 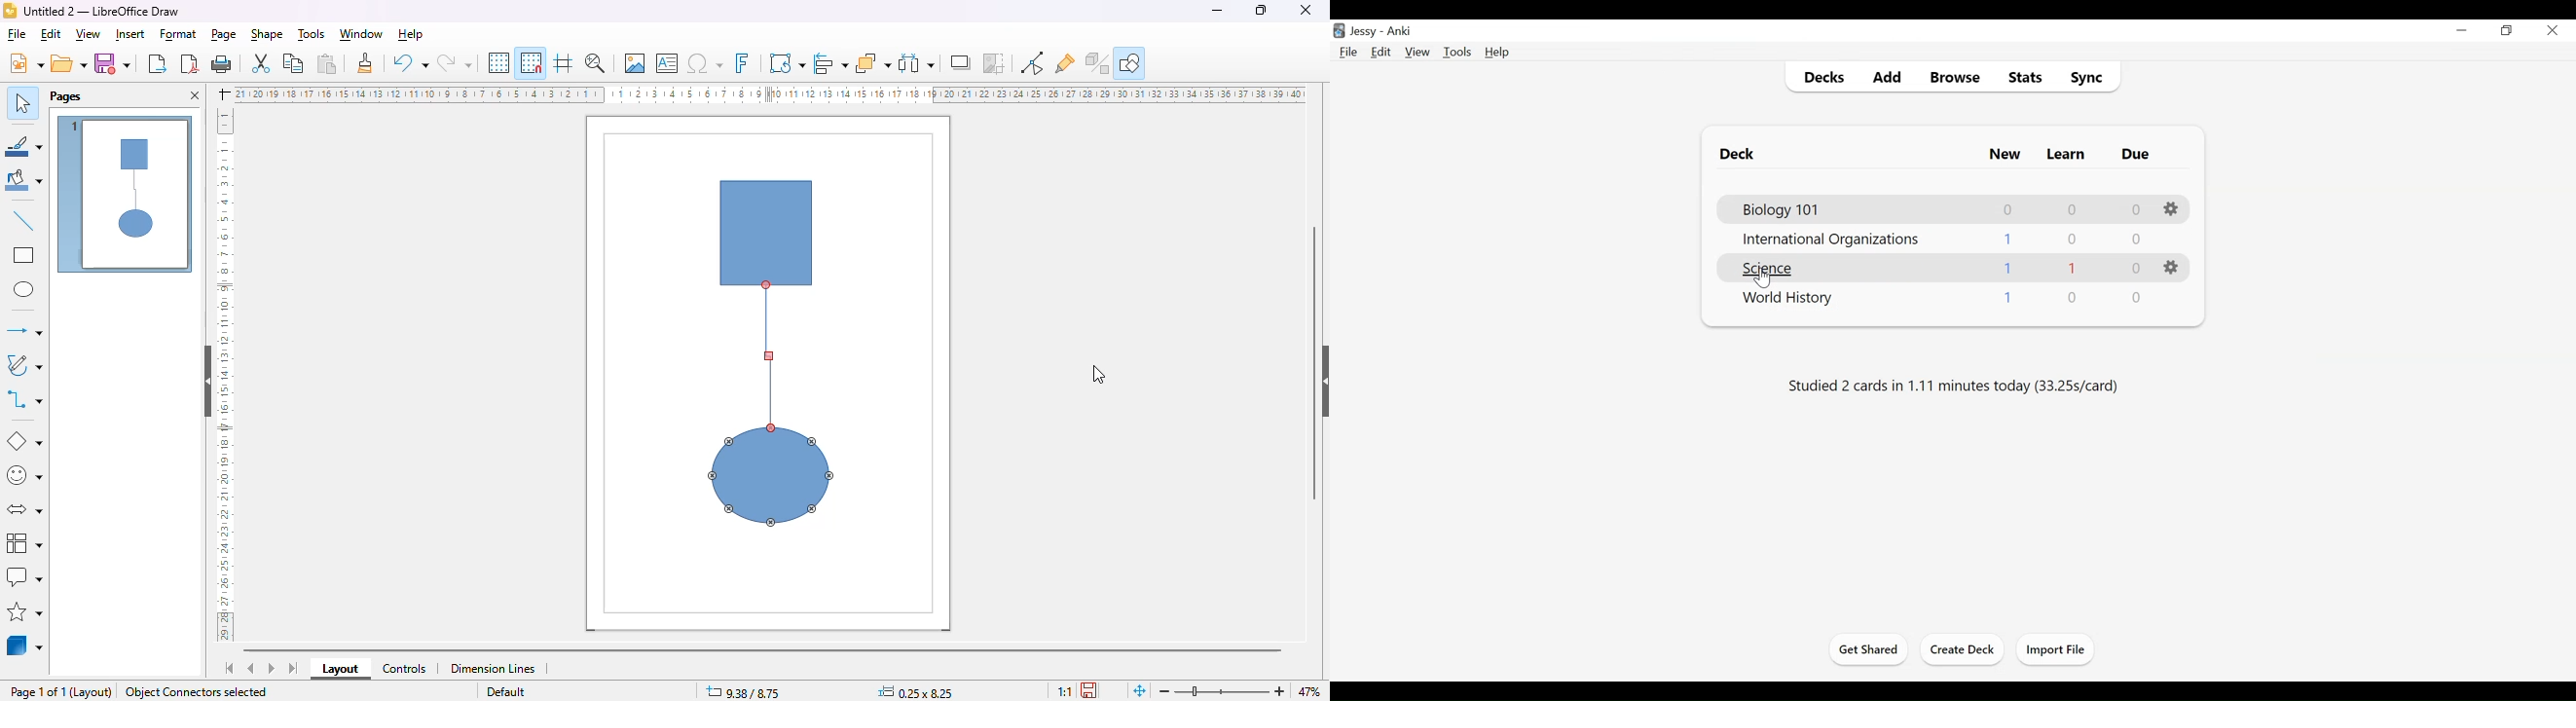 What do you see at coordinates (2087, 77) in the screenshot?
I see `Sync` at bounding box center [2087, 77].